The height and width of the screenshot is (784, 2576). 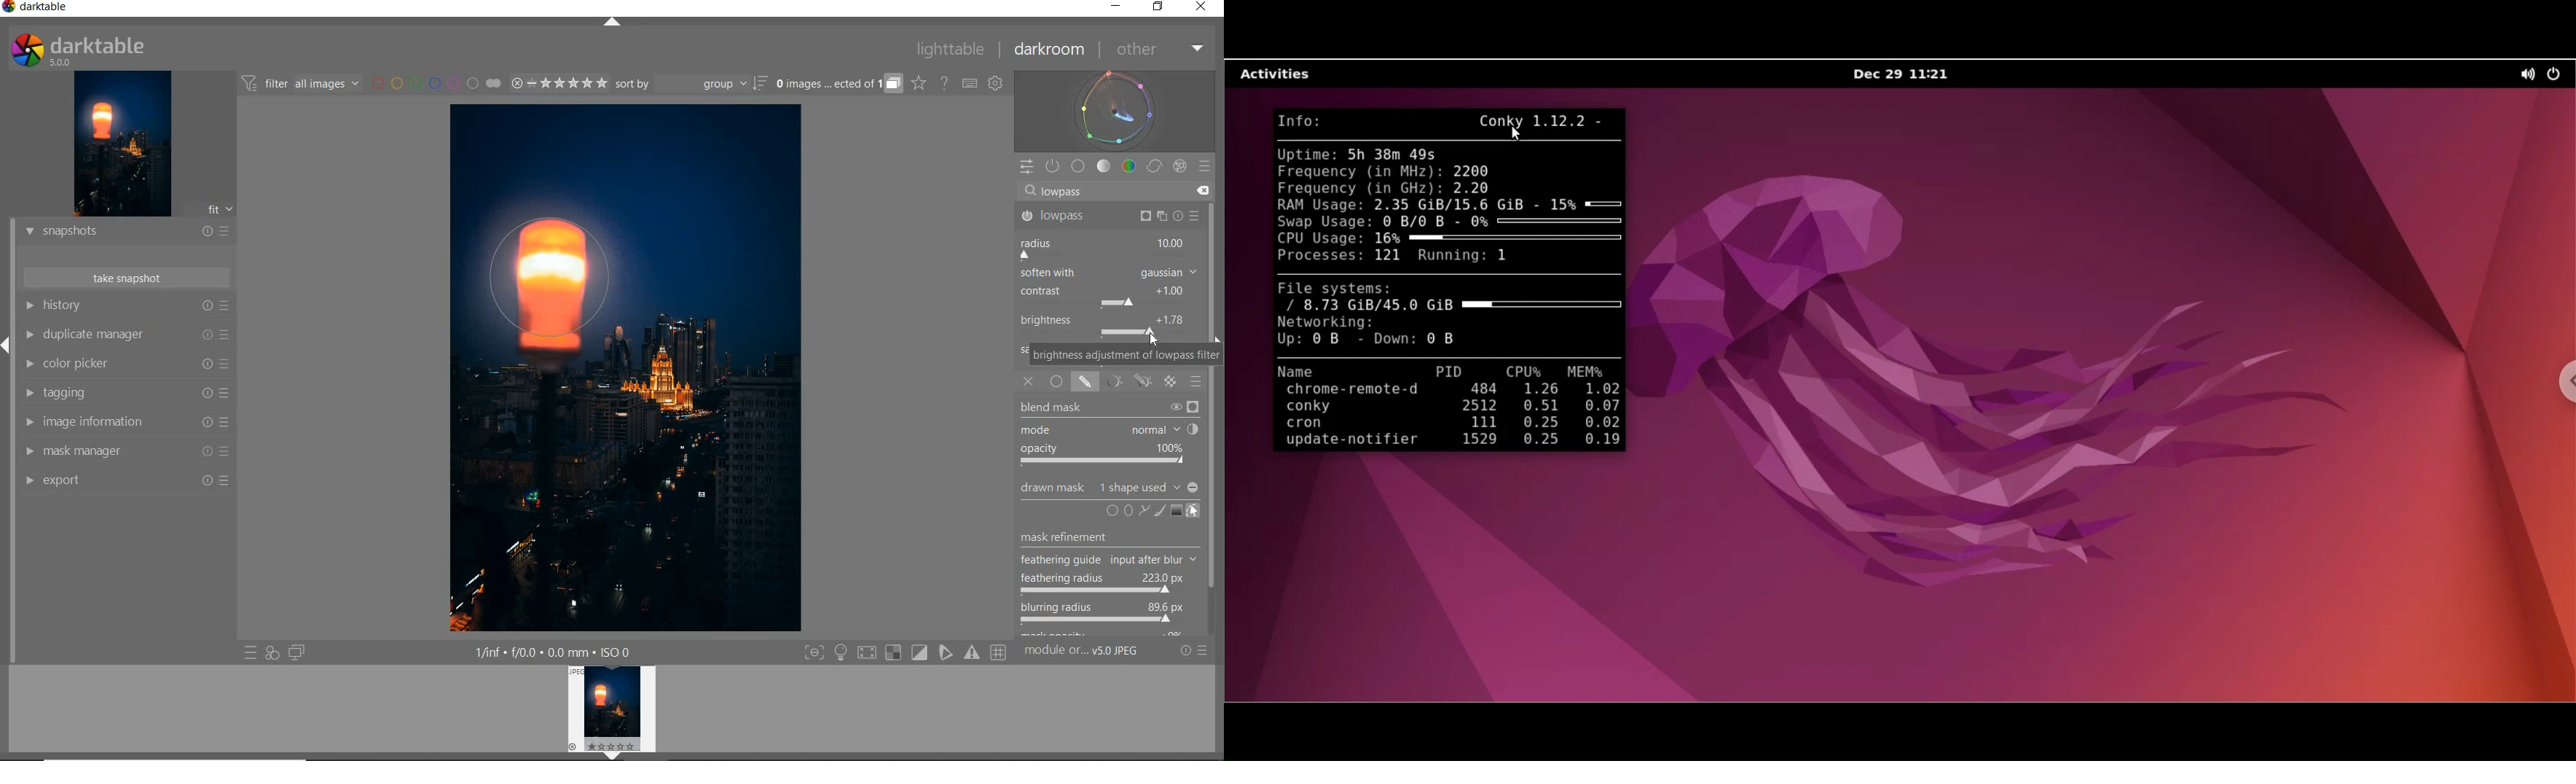 What do you see at coordinates (1096, 652) in the screenshot?
I see `MODULE...v5.0 JPEG` at bounding box center [1096, 652].